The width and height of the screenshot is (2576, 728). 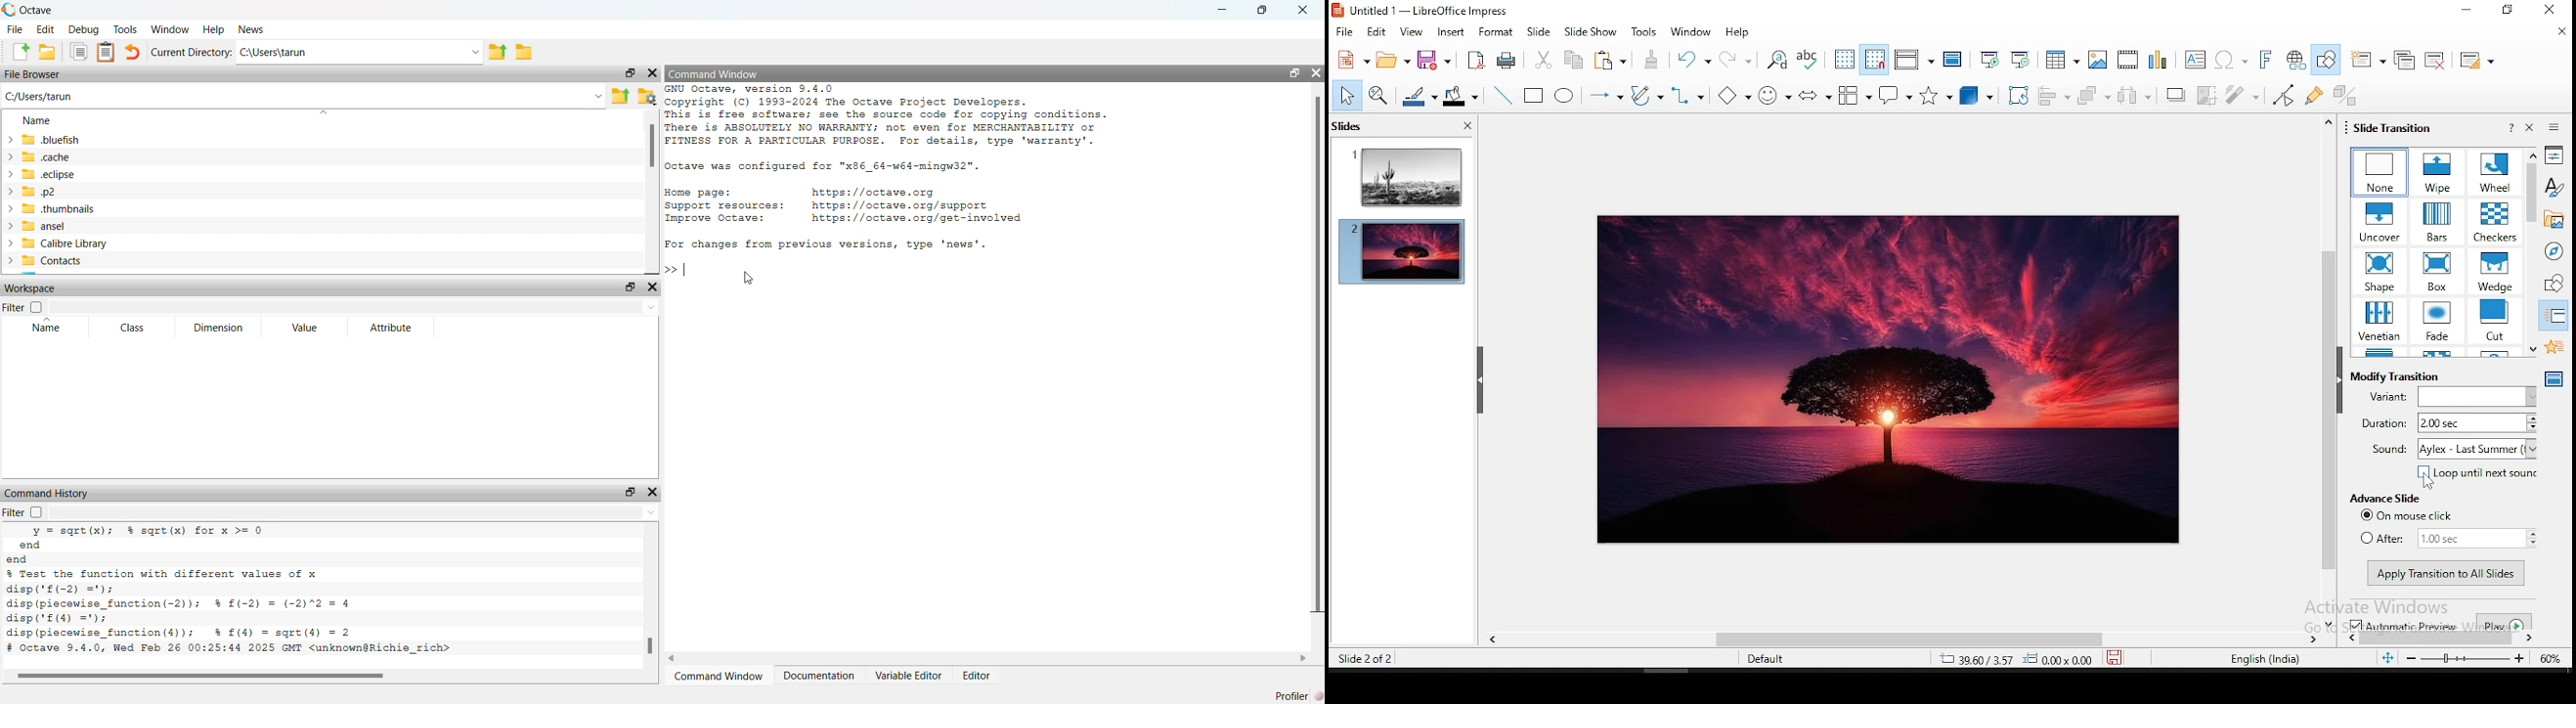 What do you see at coordinates (239, 593) in the screenshot?
I see `y = sqrt(x); % sqrt(x) for x >= 0

end
end
$ Test the function with different values of x
disp('£(-2) =");
disp (piecewise_function(-2)); $ £(-2) = (-2)"2 = 4
disp('£(4) =");
disp (piecewise_function(4)); % £(4) = sgrt(4) = 2
# Octave 9.4.0, Wed Feb 26 00:25:44 2025 GMT <unknown@Richie_rich>` at bounding box center [239, 593].